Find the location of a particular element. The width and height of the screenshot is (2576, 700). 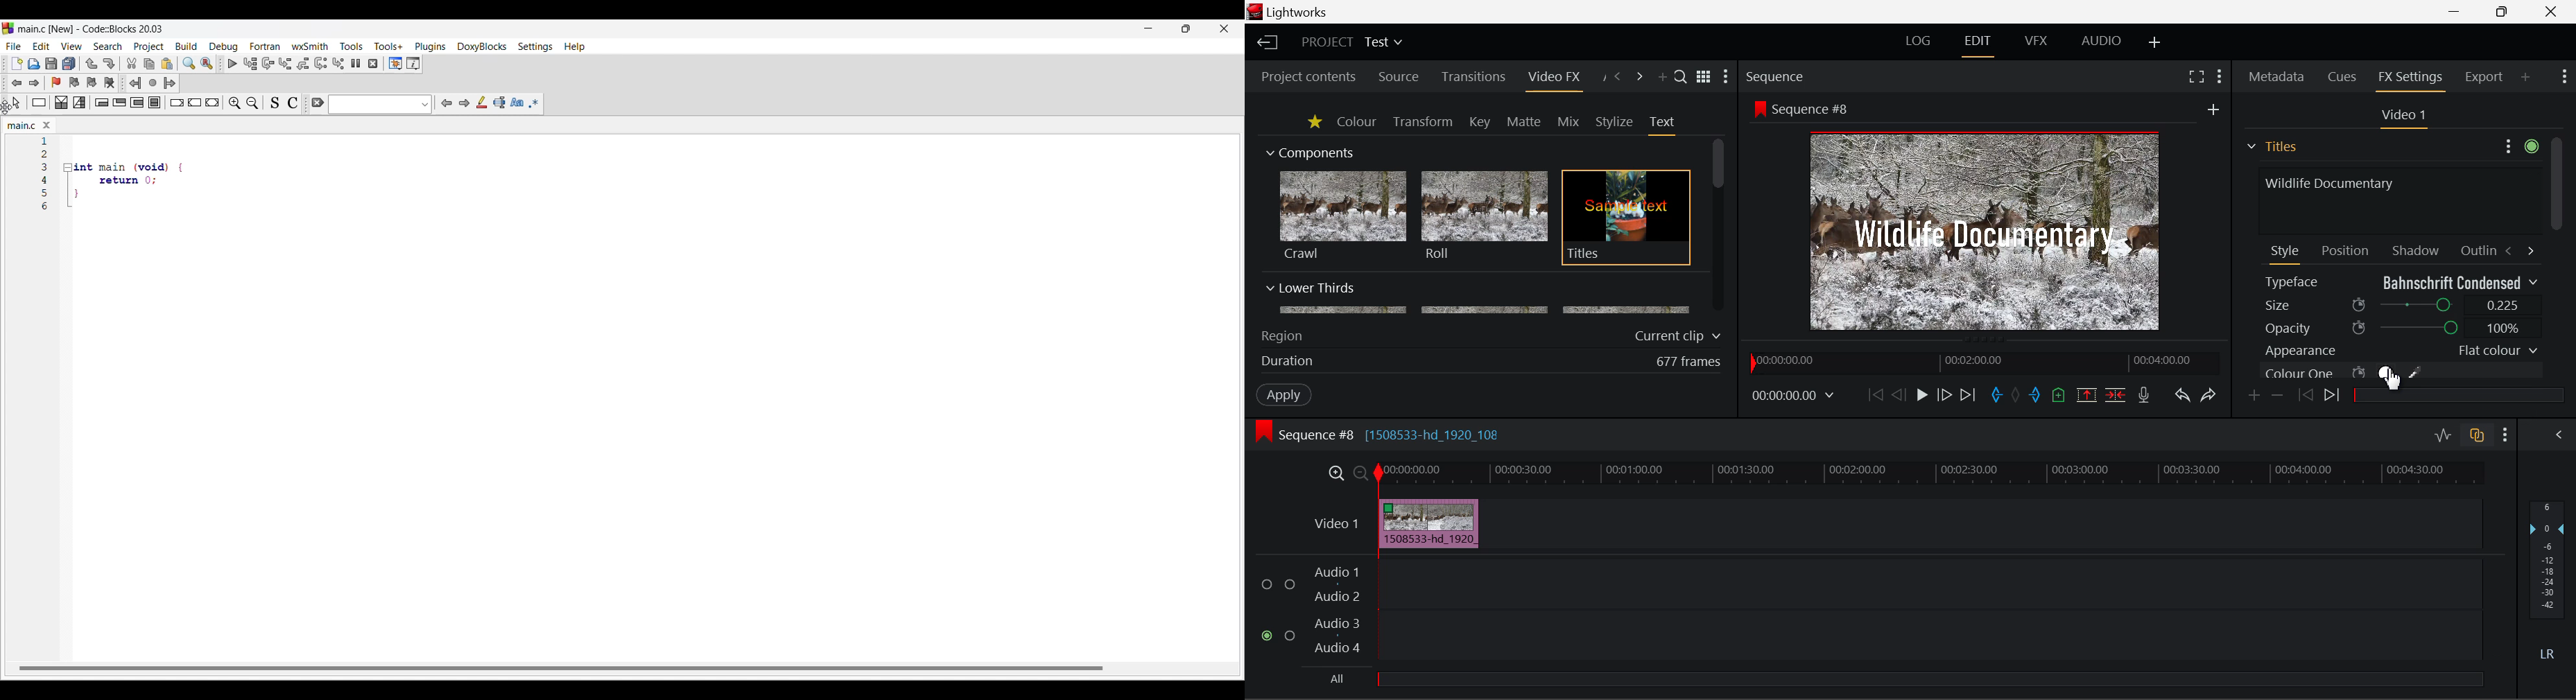

Go Forward is located at coordinates (1944, 396).